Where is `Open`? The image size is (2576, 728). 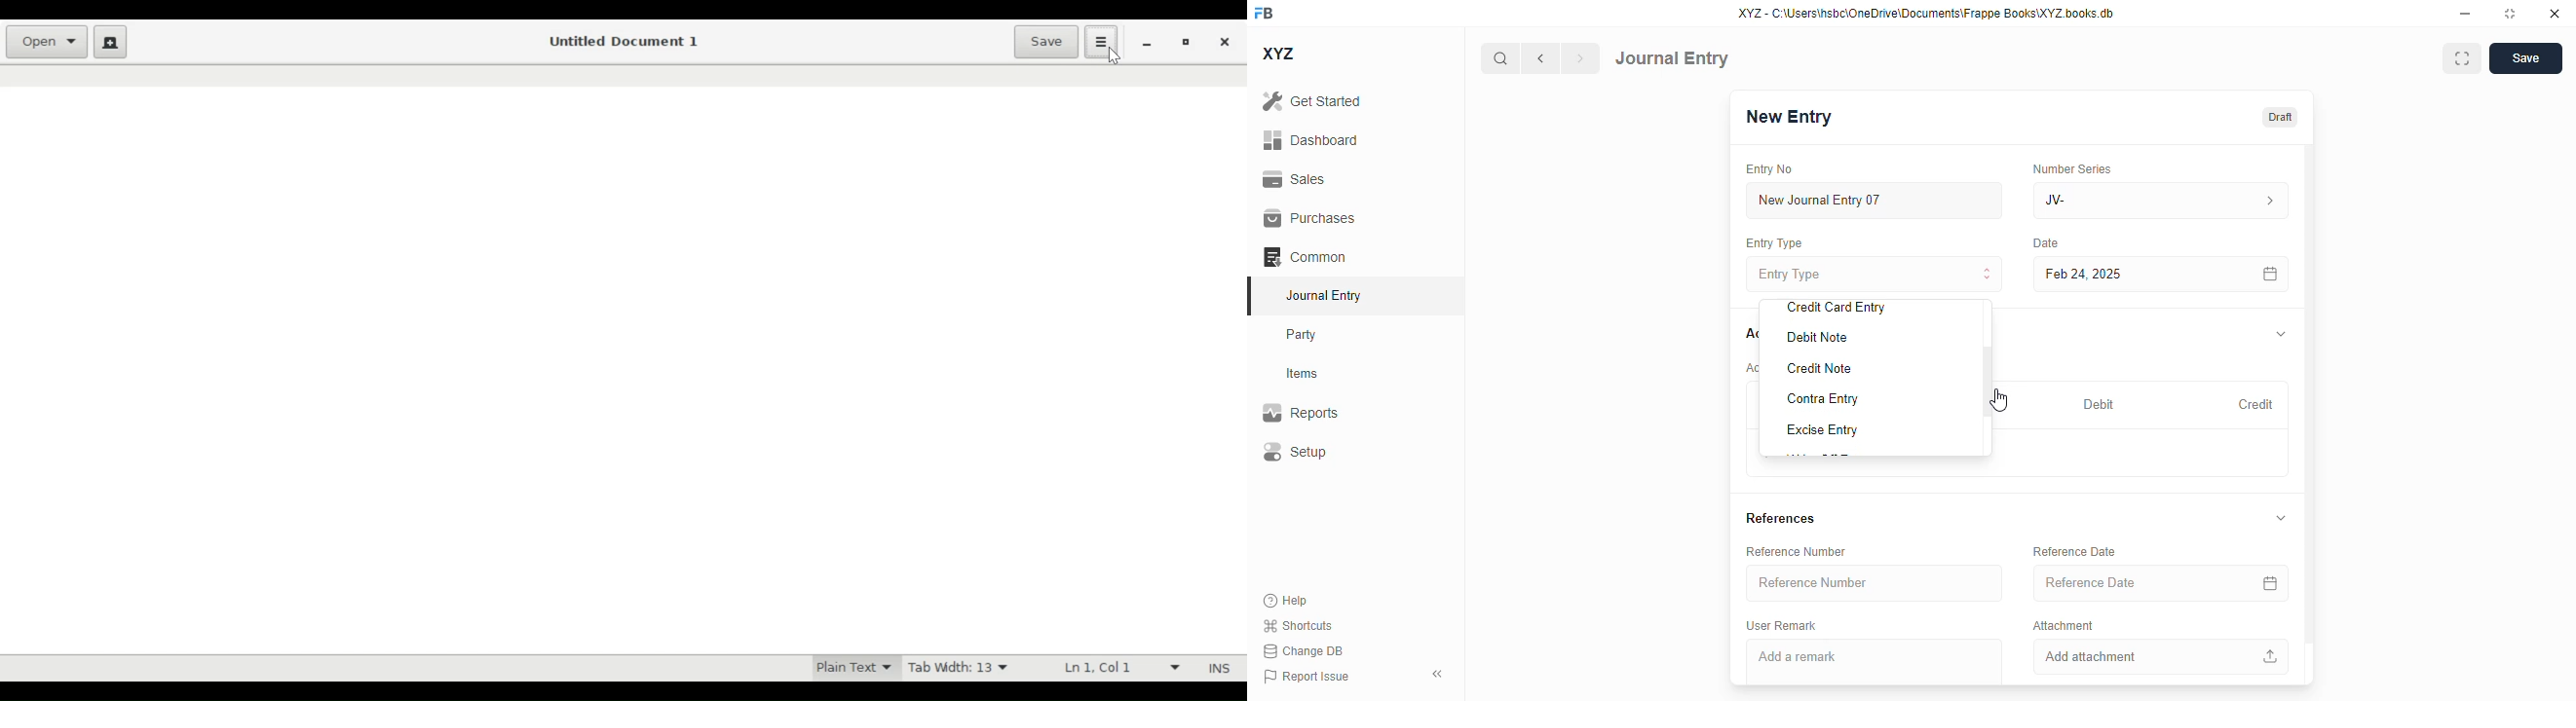
Open is located at coordinates (48, 42).